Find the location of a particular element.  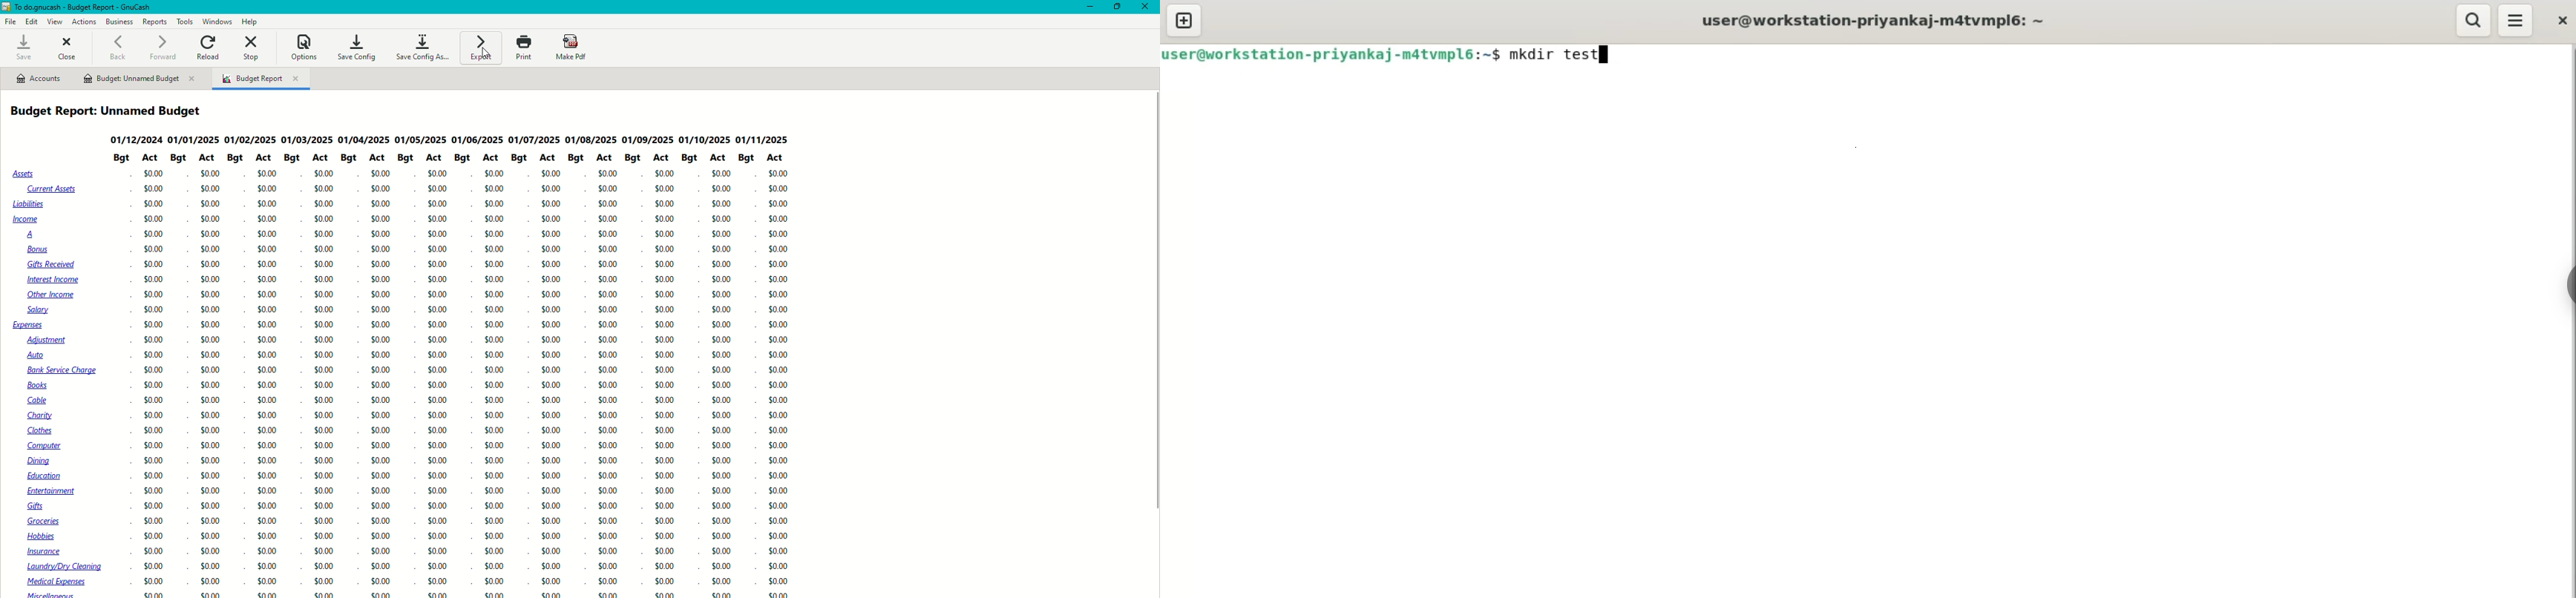

0.00 is located at coordinates (211, 234).